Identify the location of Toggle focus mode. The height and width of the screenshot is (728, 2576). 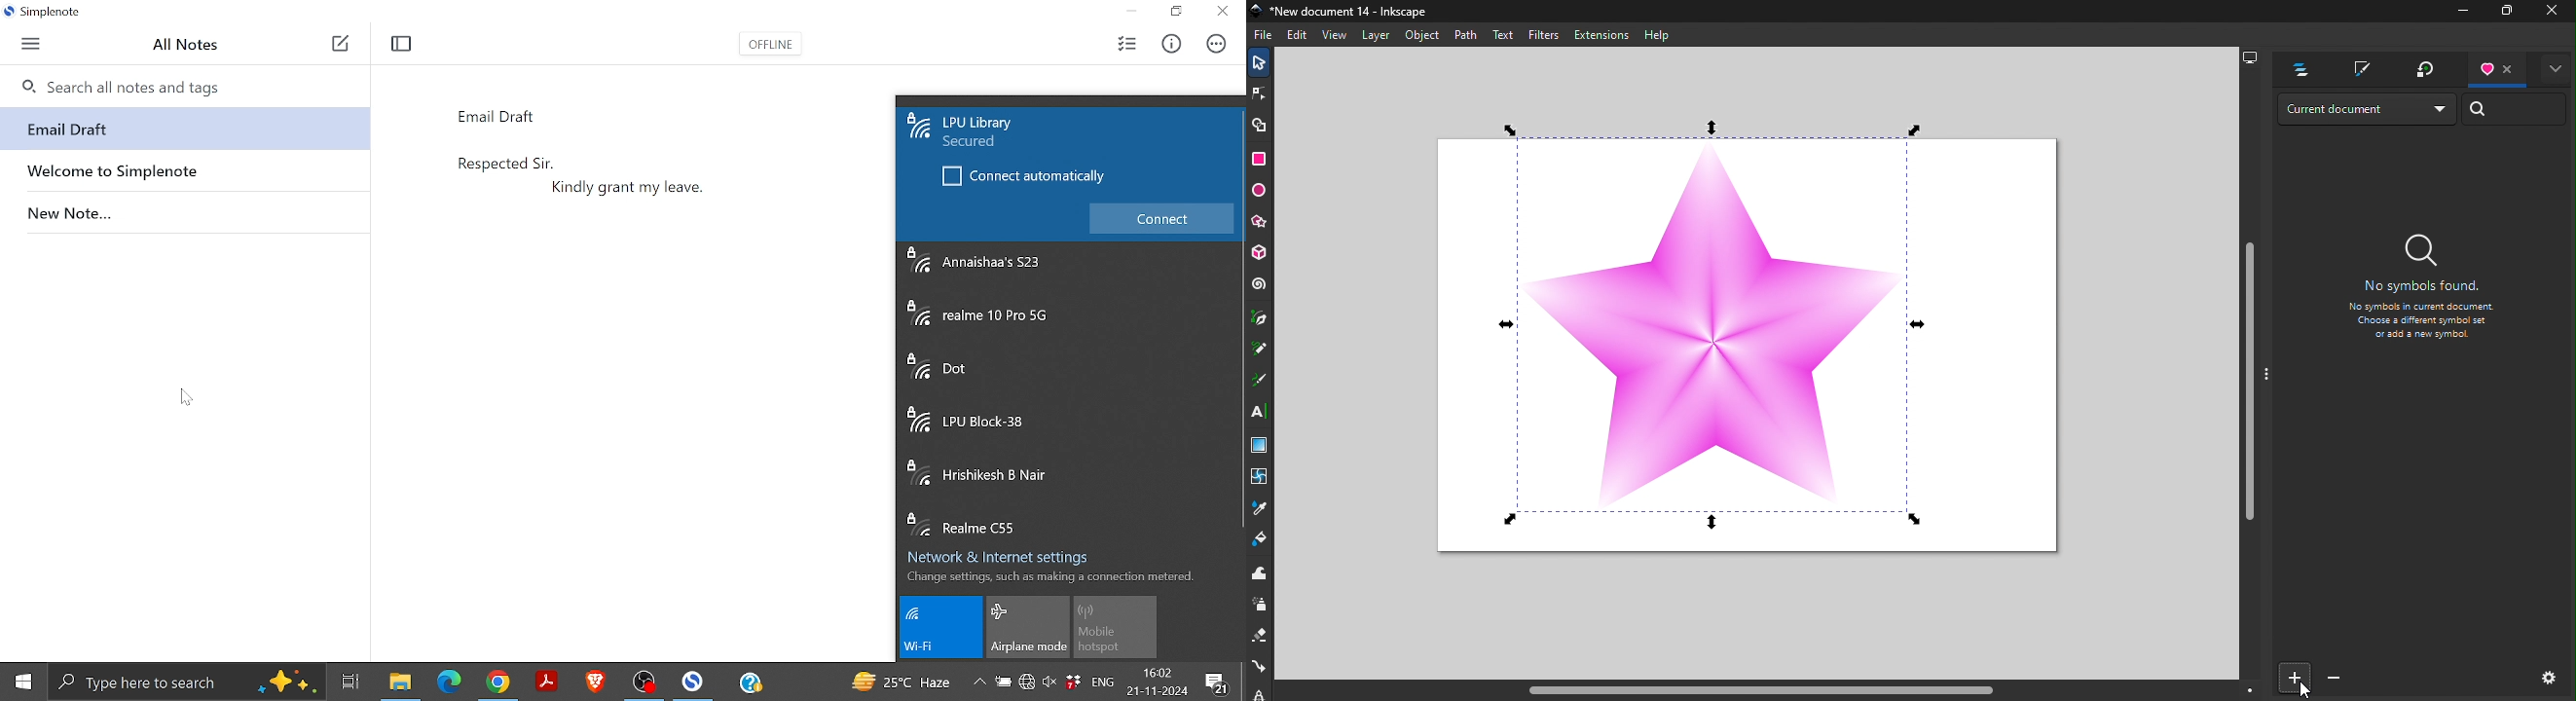
(403, 44).